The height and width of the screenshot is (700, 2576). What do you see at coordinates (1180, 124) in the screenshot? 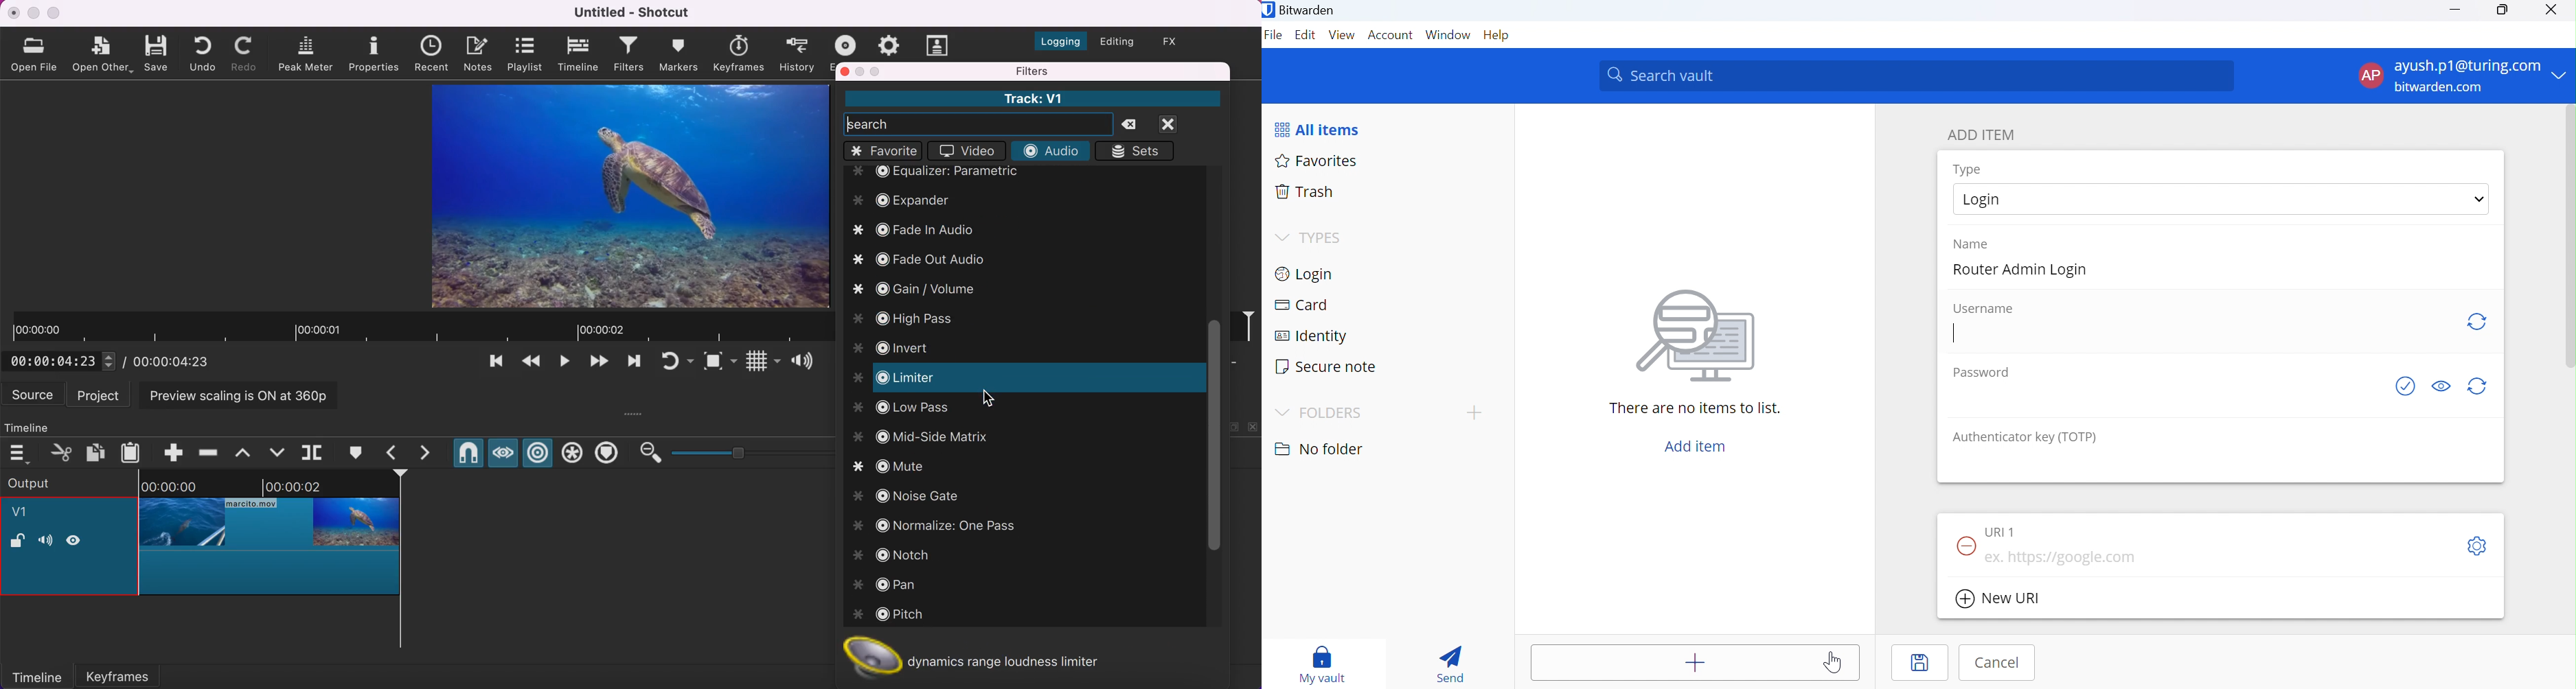
I see `close` at bounding box center [1180, 124].